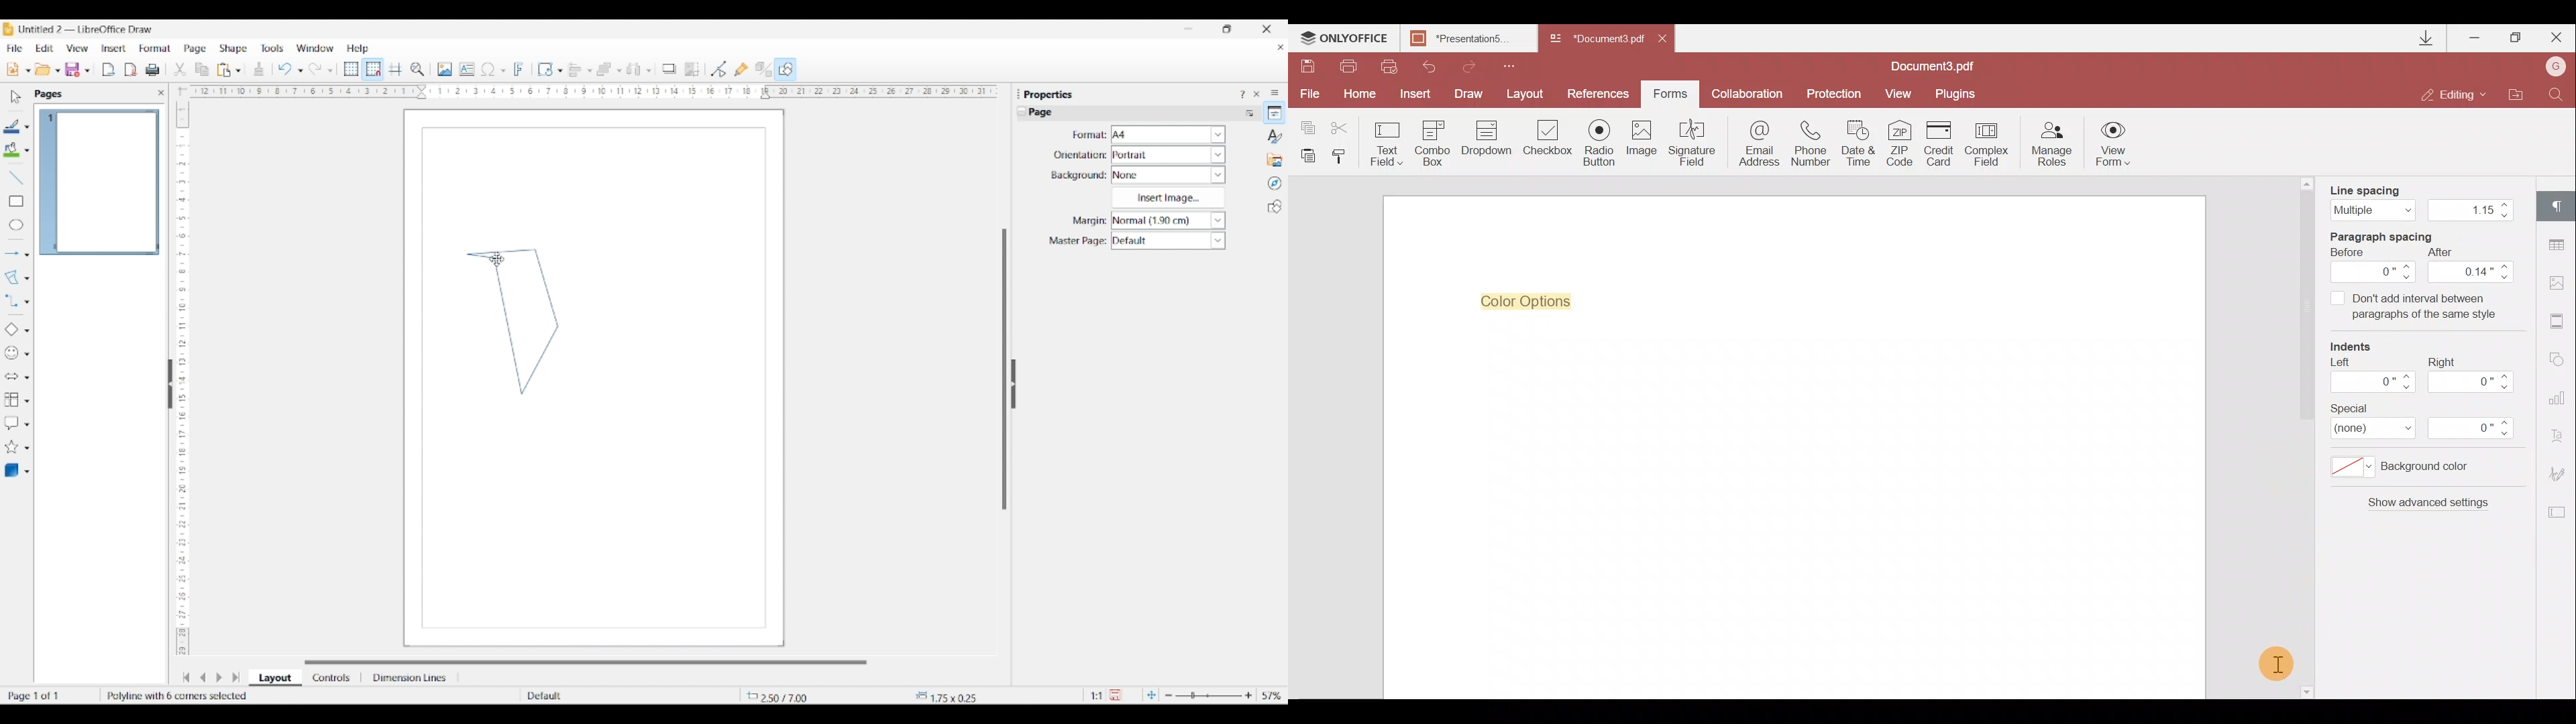 This screenshot has width=2576, height=728. I want to click on Hide left sidebar, so click(170, 384).